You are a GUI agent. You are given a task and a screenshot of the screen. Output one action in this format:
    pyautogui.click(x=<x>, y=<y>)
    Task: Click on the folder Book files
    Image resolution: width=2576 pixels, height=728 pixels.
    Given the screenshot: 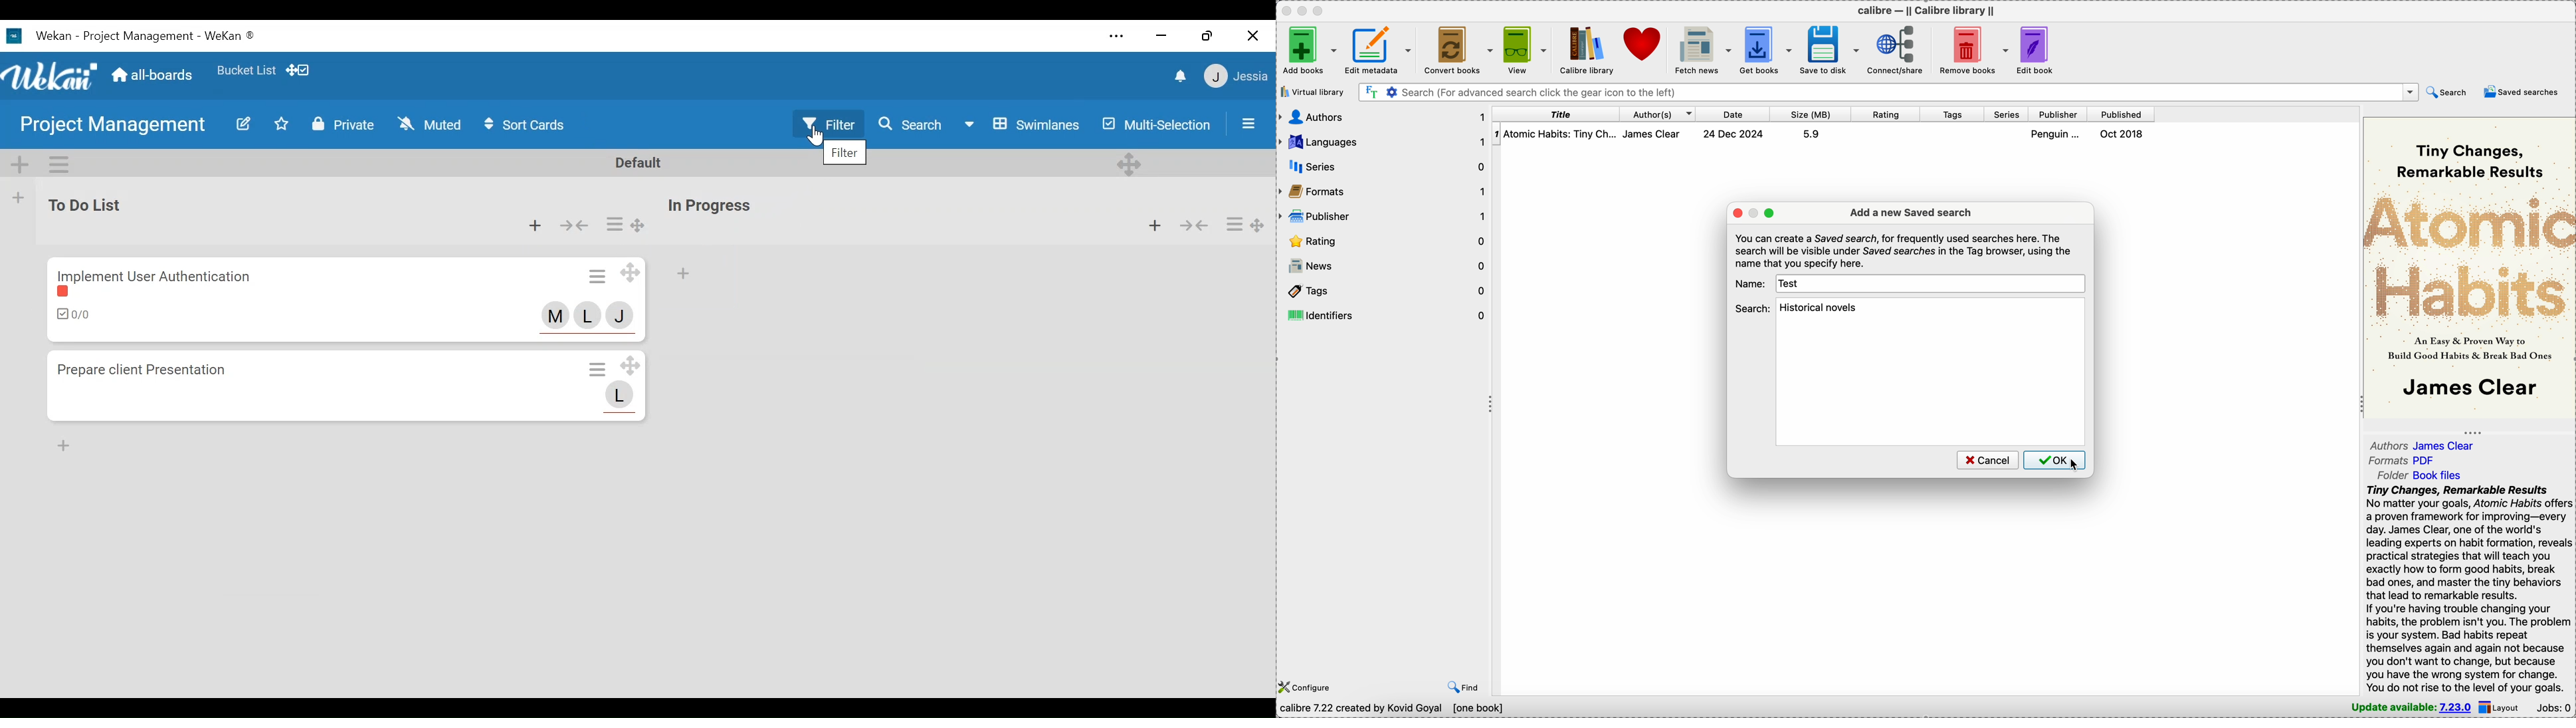 What is the action you would take?
    pyautogui.click(x=2419, y=476)
    